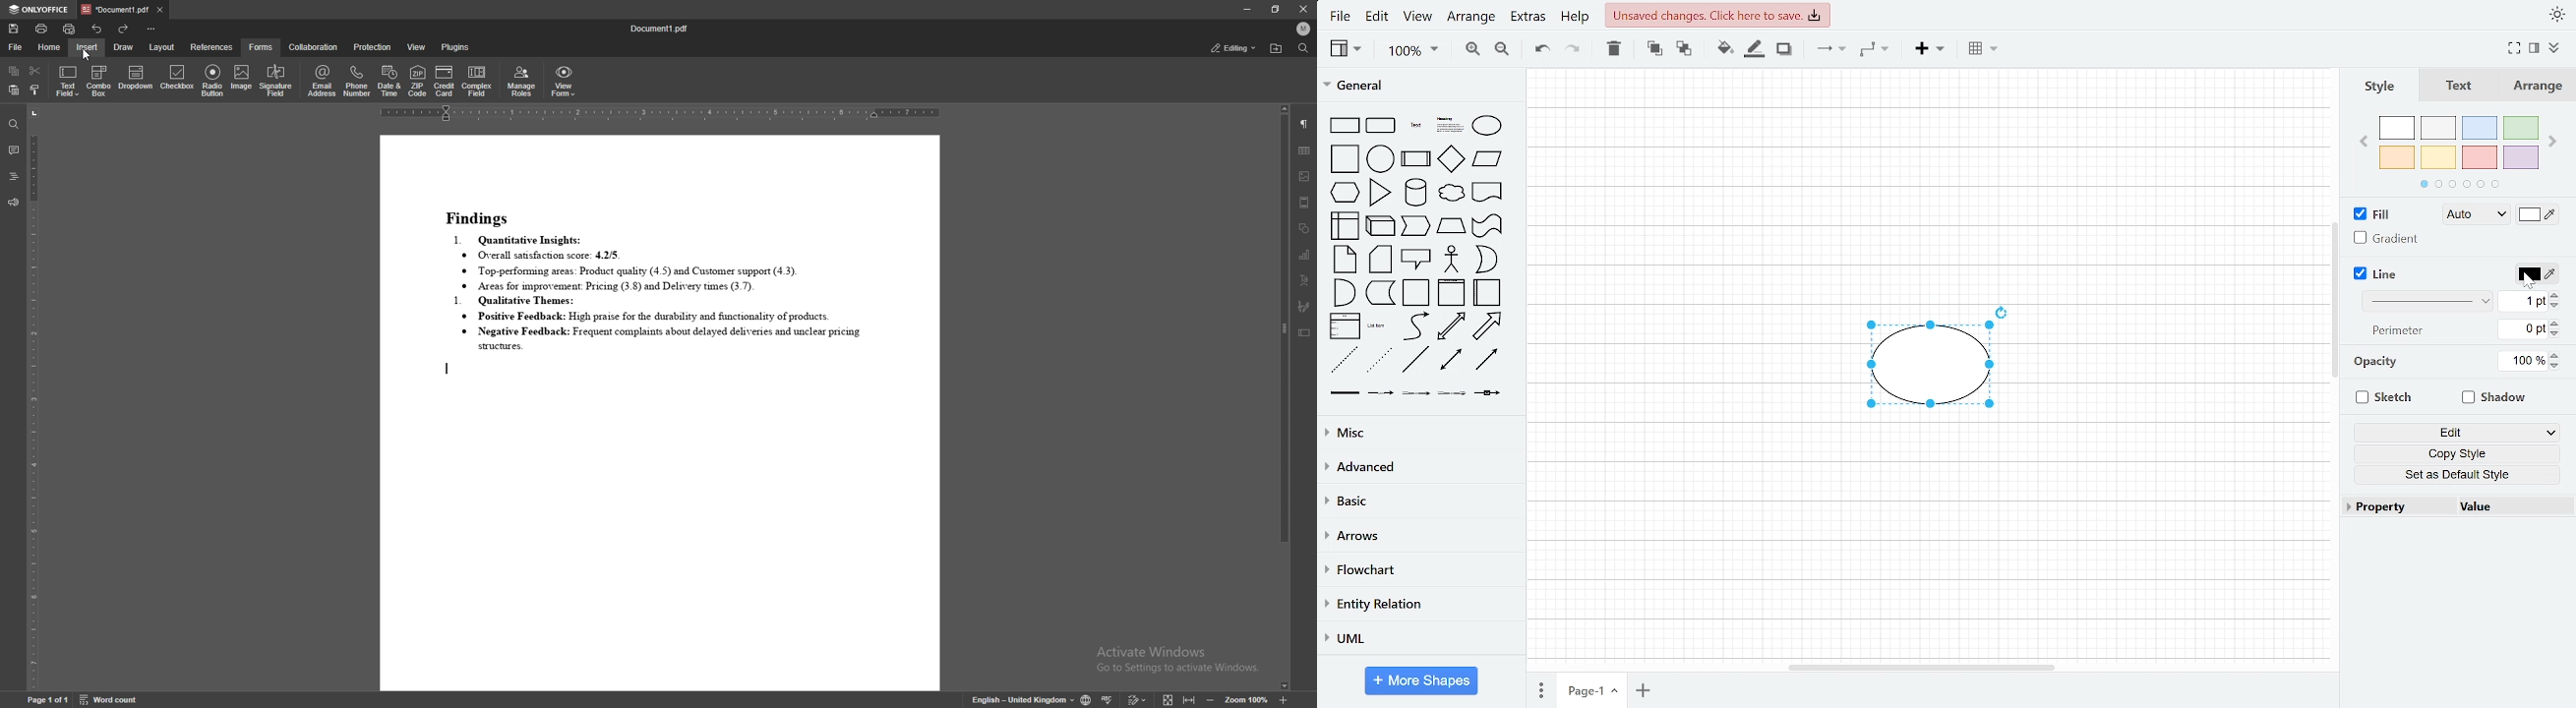  What do you see at coordinates (2555, 294) in the screenshot?
I see `Increae line width` at bounding box center [2555, 294].